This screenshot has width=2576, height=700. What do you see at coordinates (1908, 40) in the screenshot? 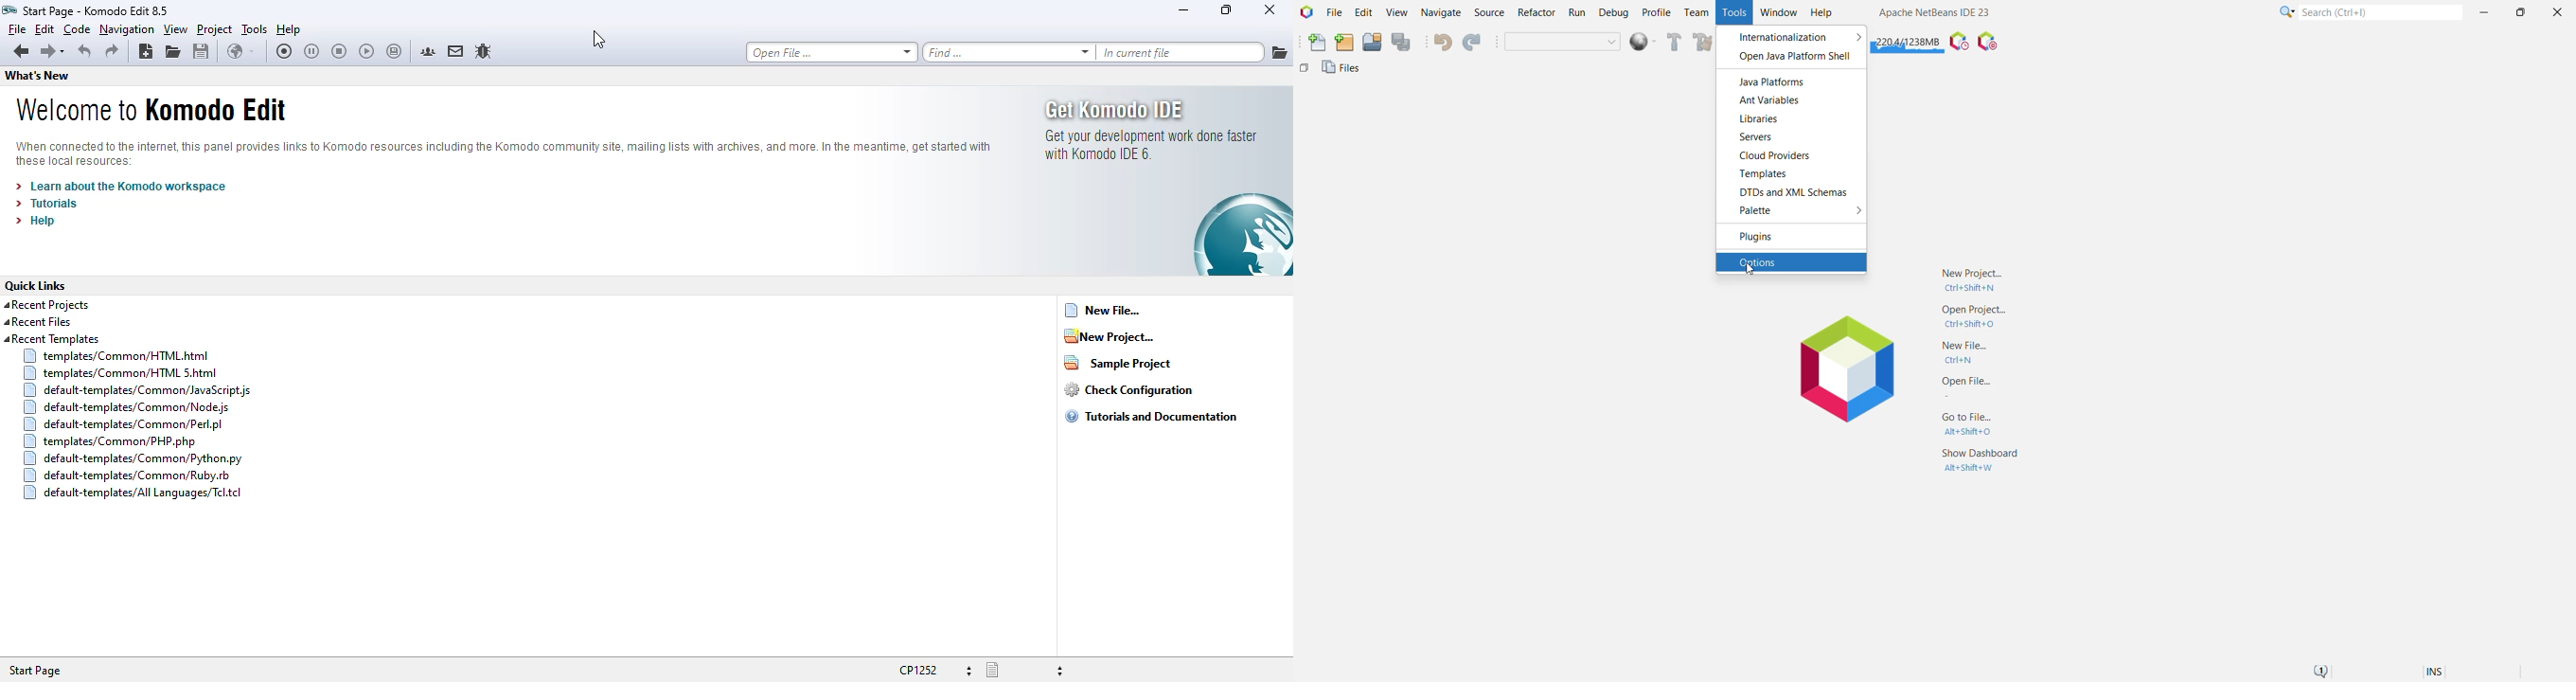
I see `Click to force garbage collection` at bounding box center [1908, 40].